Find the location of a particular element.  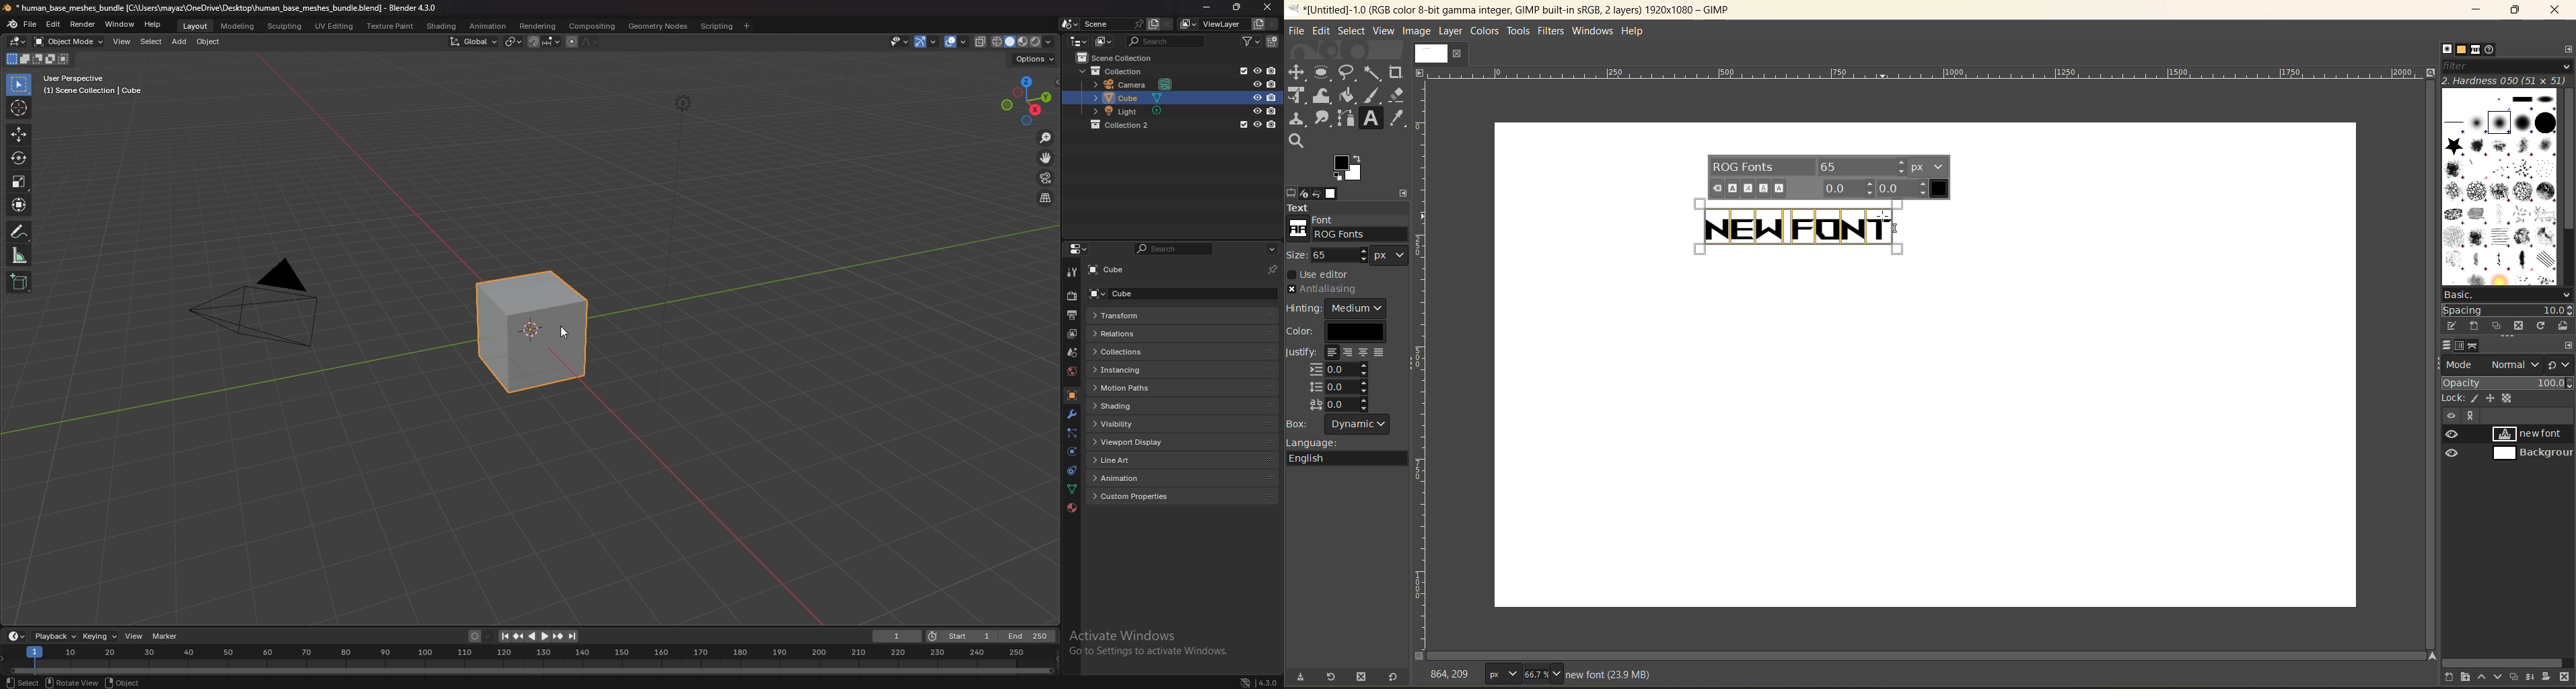

object is located at coordinates (123, 682).